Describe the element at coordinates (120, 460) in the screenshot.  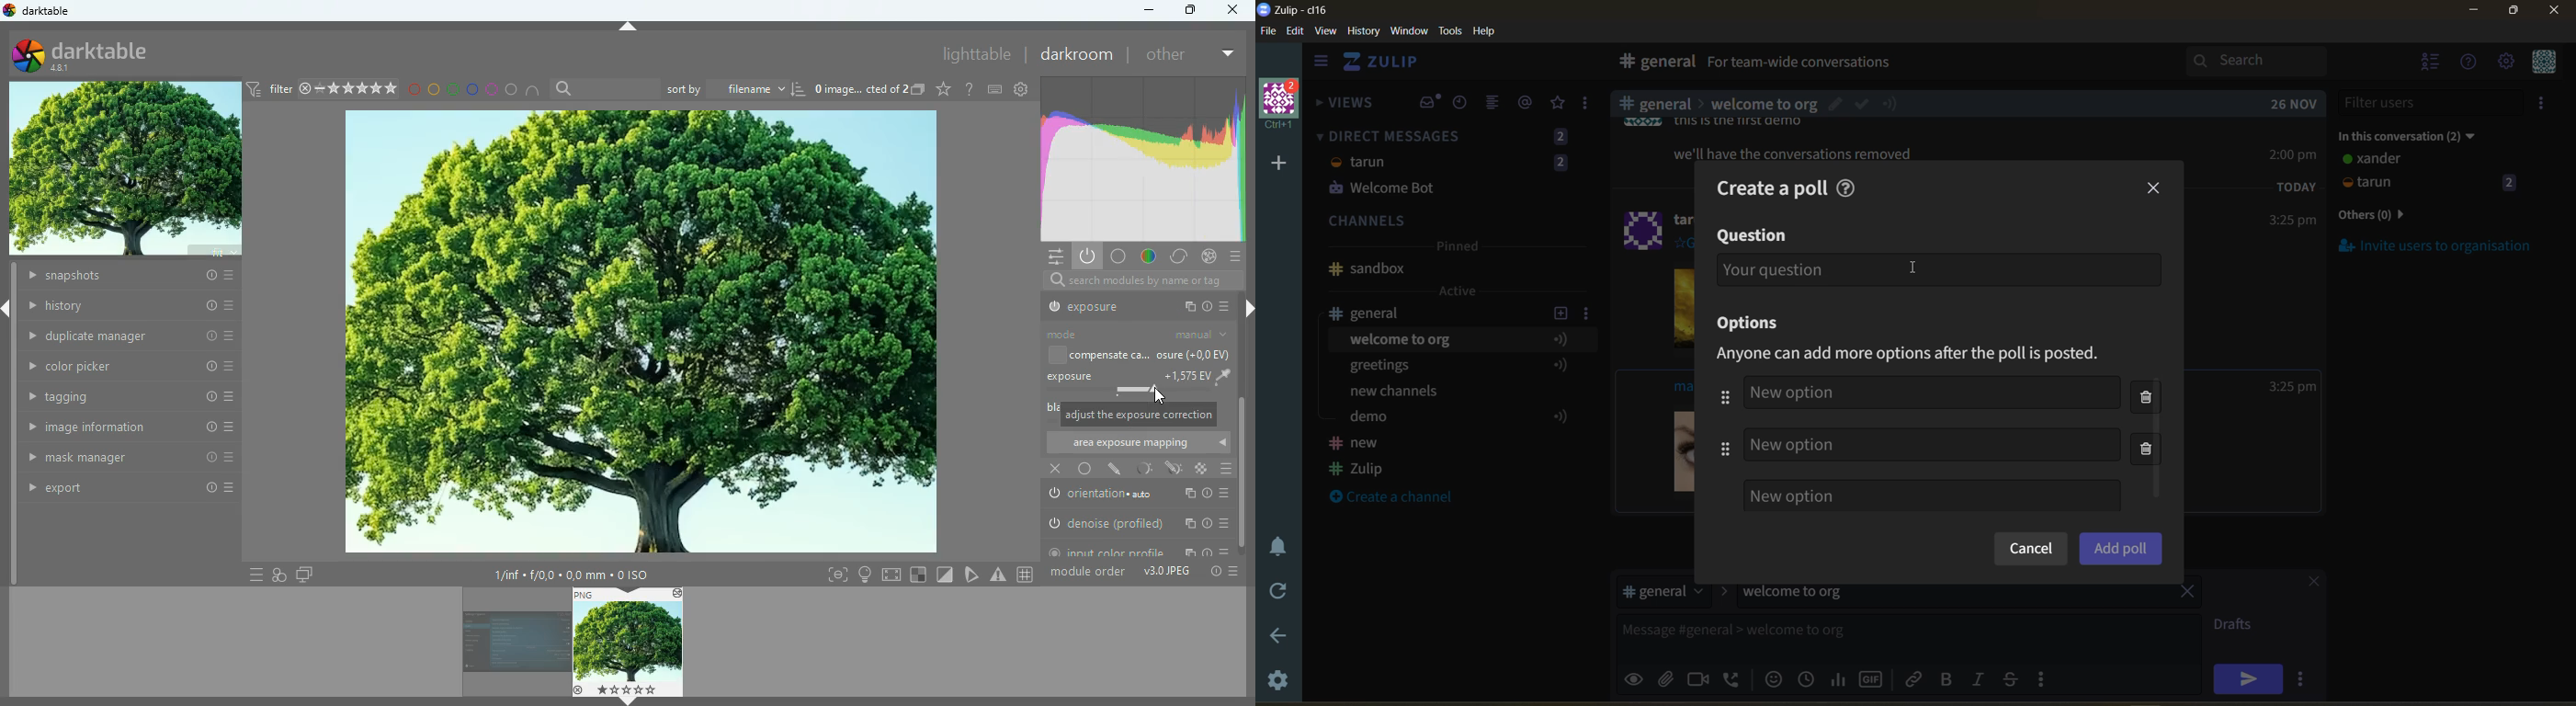
I see `mask manager` at that location.